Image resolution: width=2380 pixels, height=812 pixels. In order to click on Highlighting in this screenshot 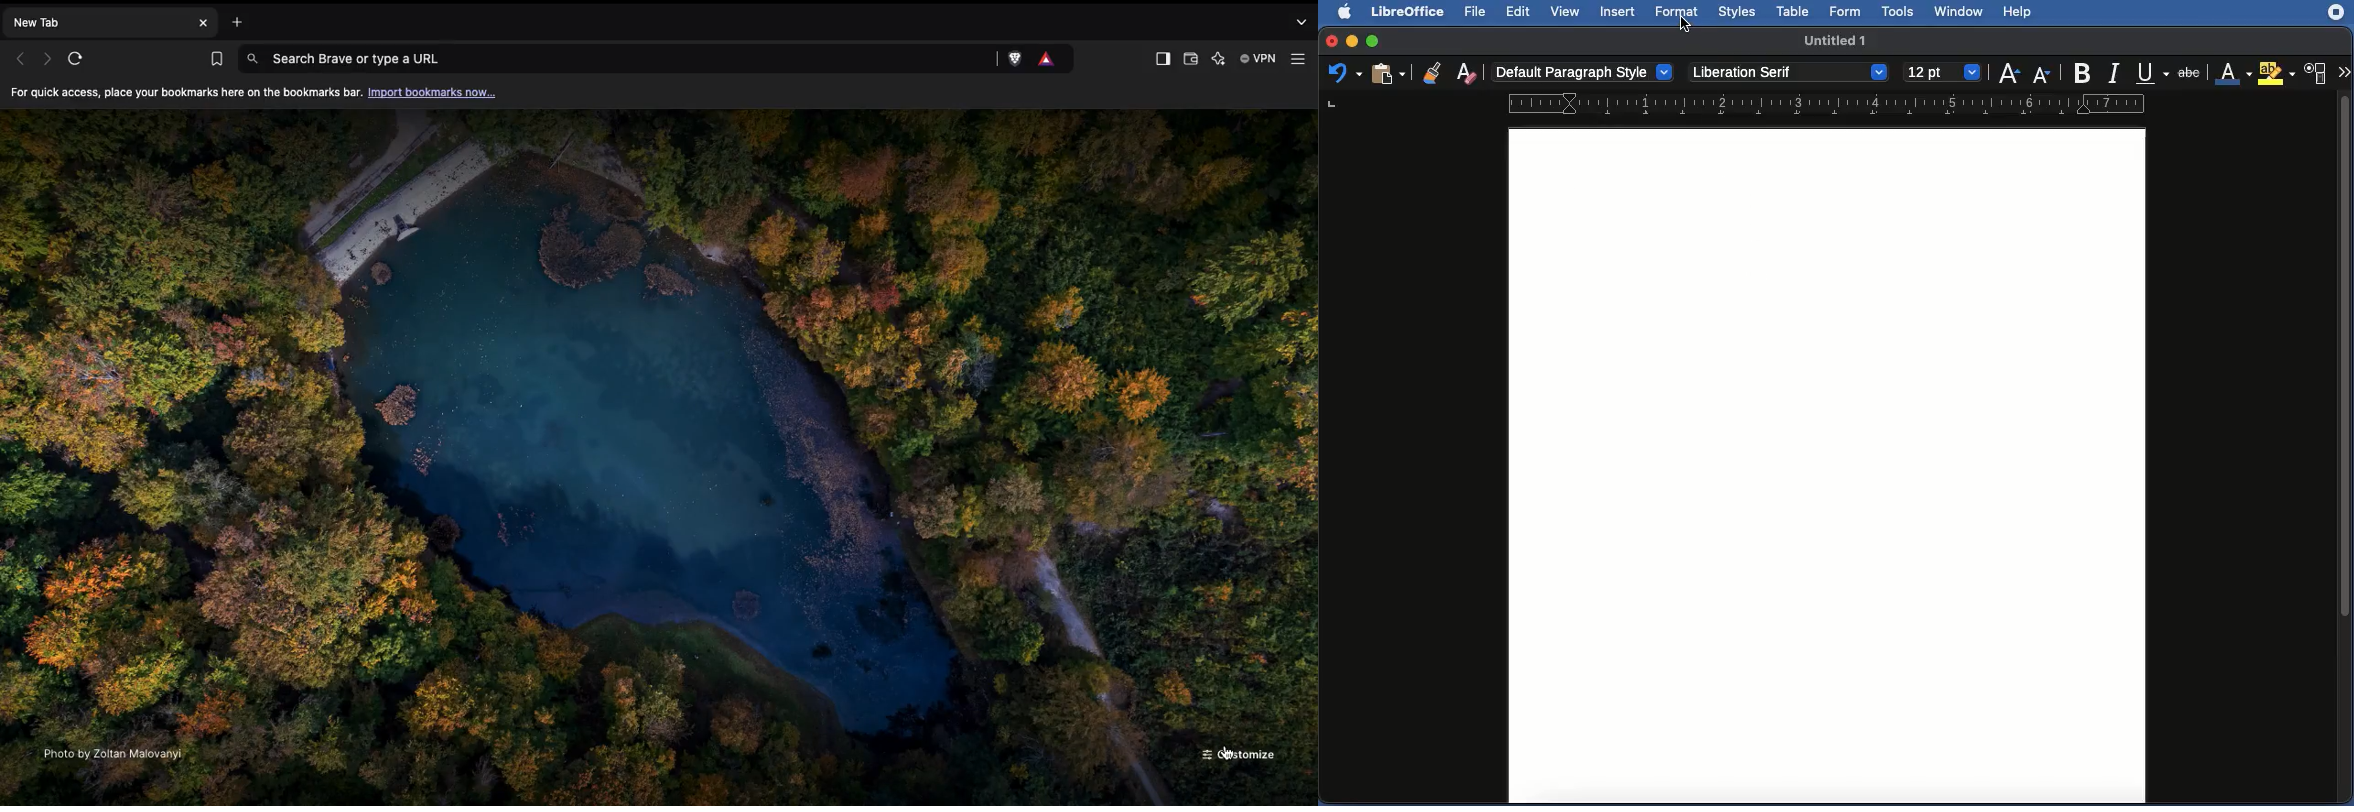, I will do `click(2275, 73)`.